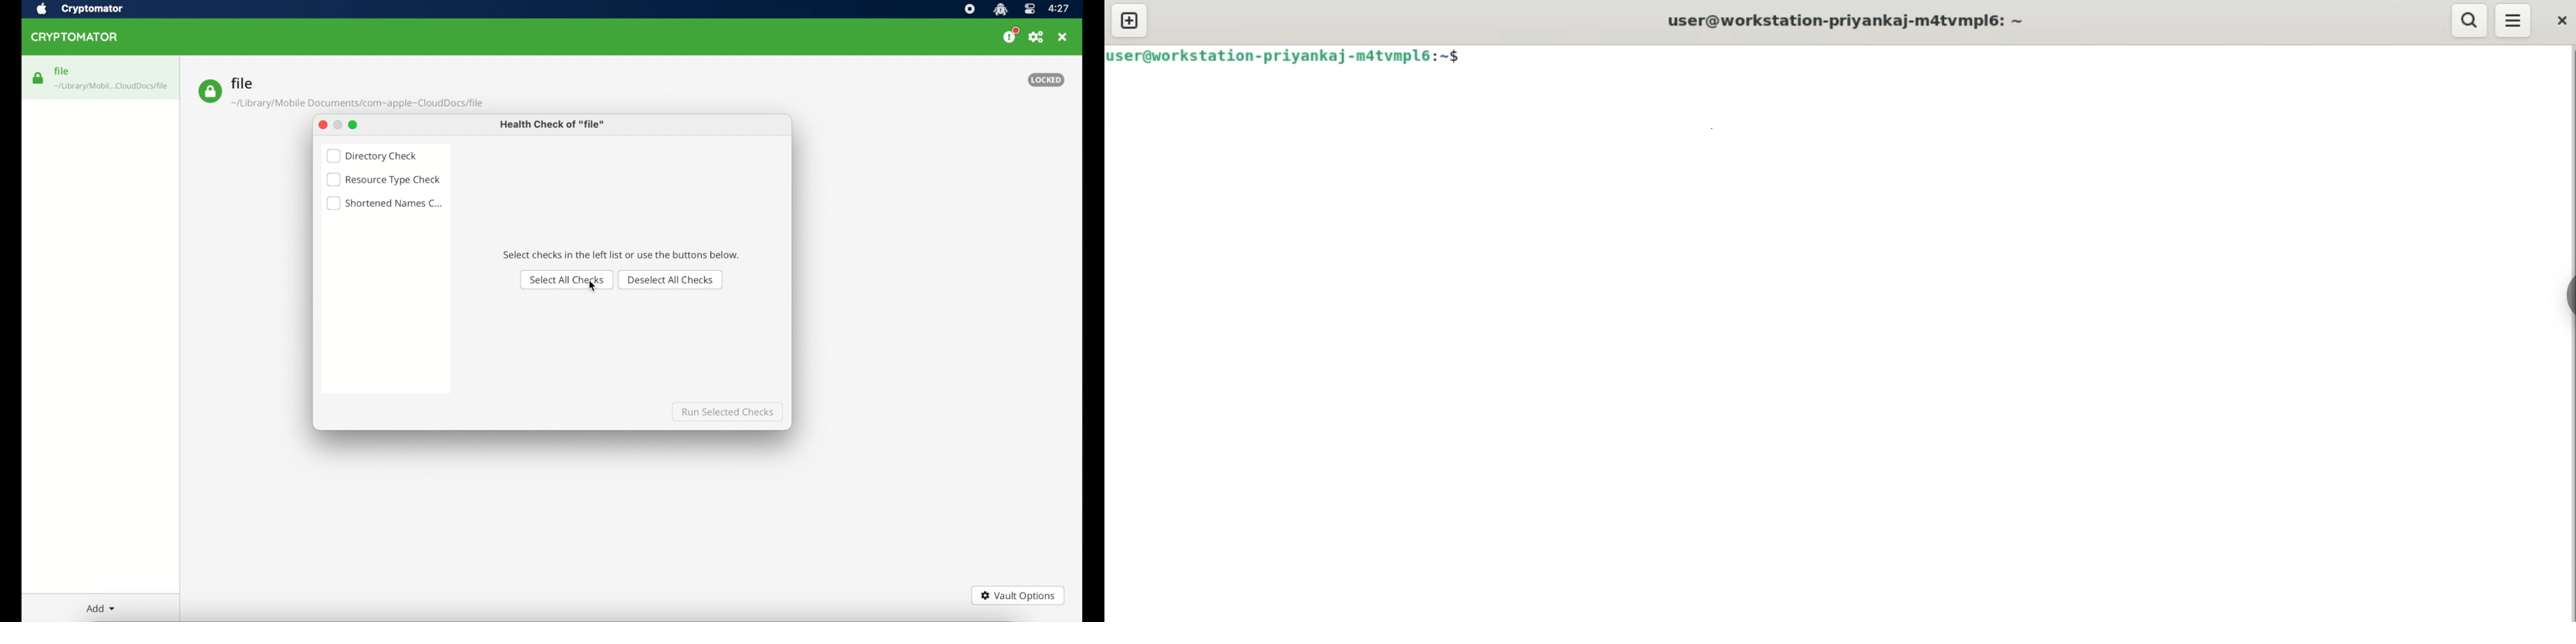 This screenshot has height=644, width=2576. I want to click on search, so click(2469, 21).